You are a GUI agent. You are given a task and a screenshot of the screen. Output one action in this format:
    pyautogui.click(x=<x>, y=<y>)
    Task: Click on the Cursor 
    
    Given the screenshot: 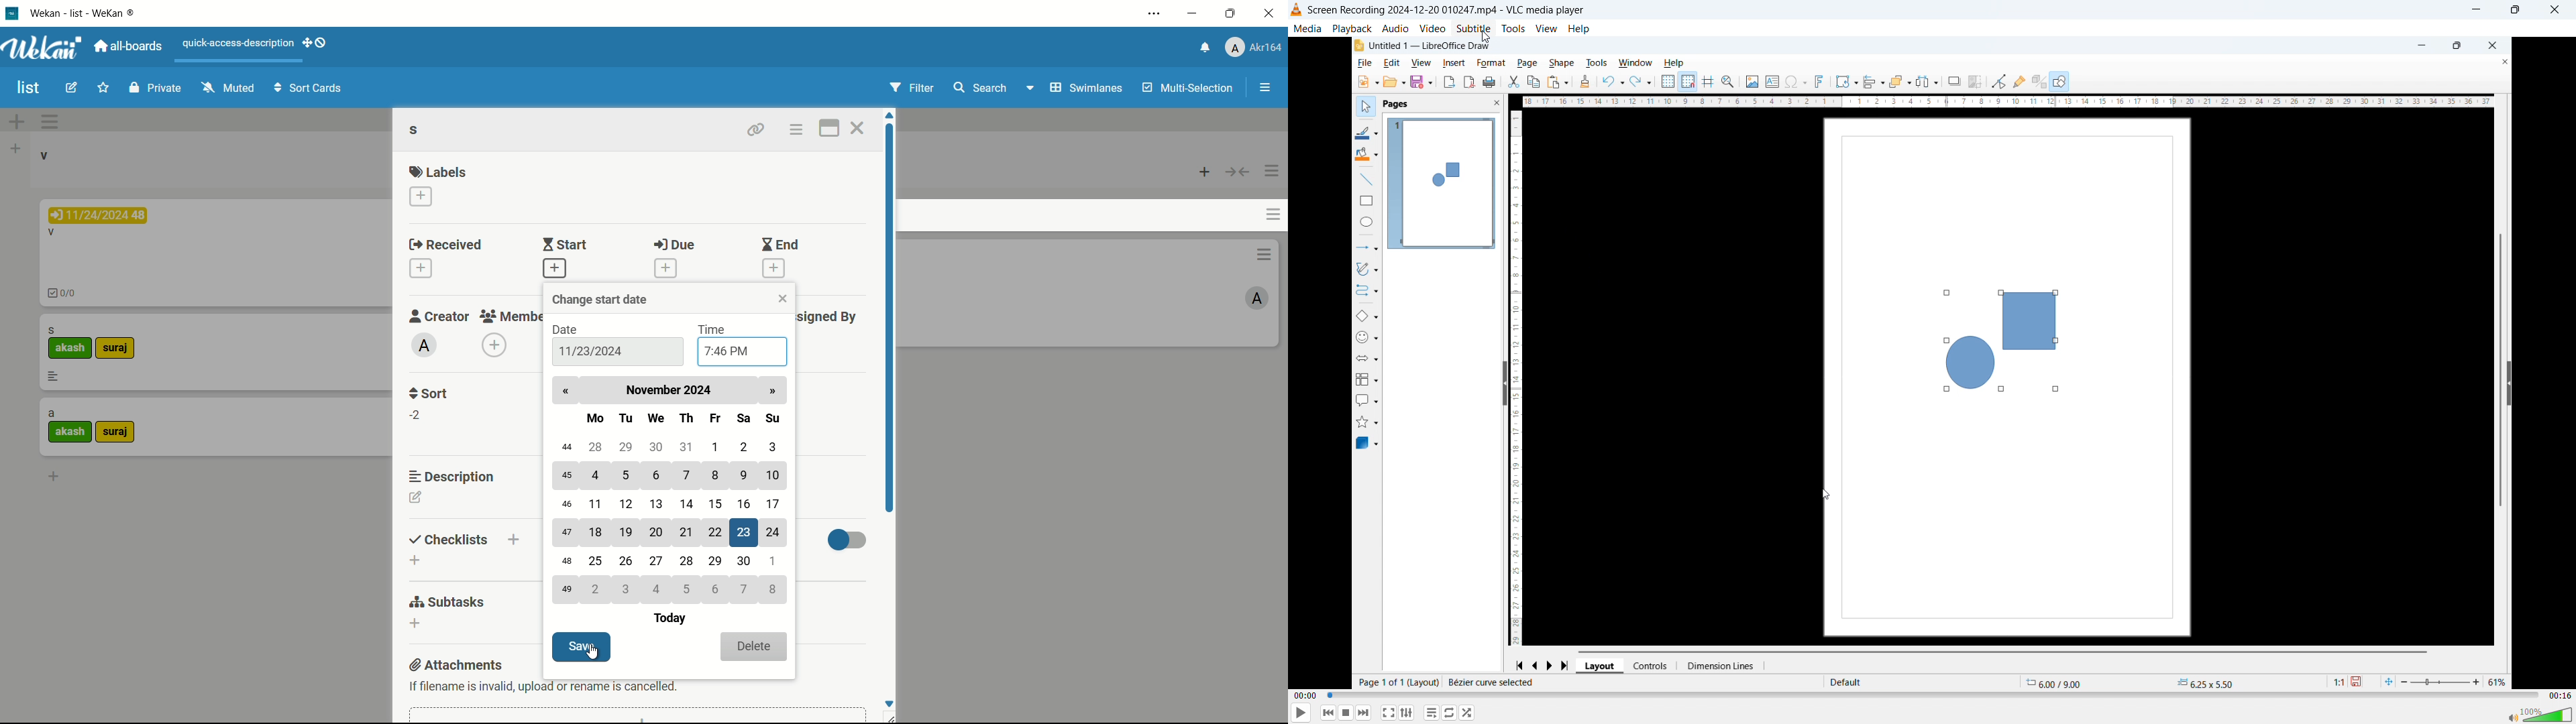 What is the action you would take?
    pyautogui.click(x=1486, y=36)
    